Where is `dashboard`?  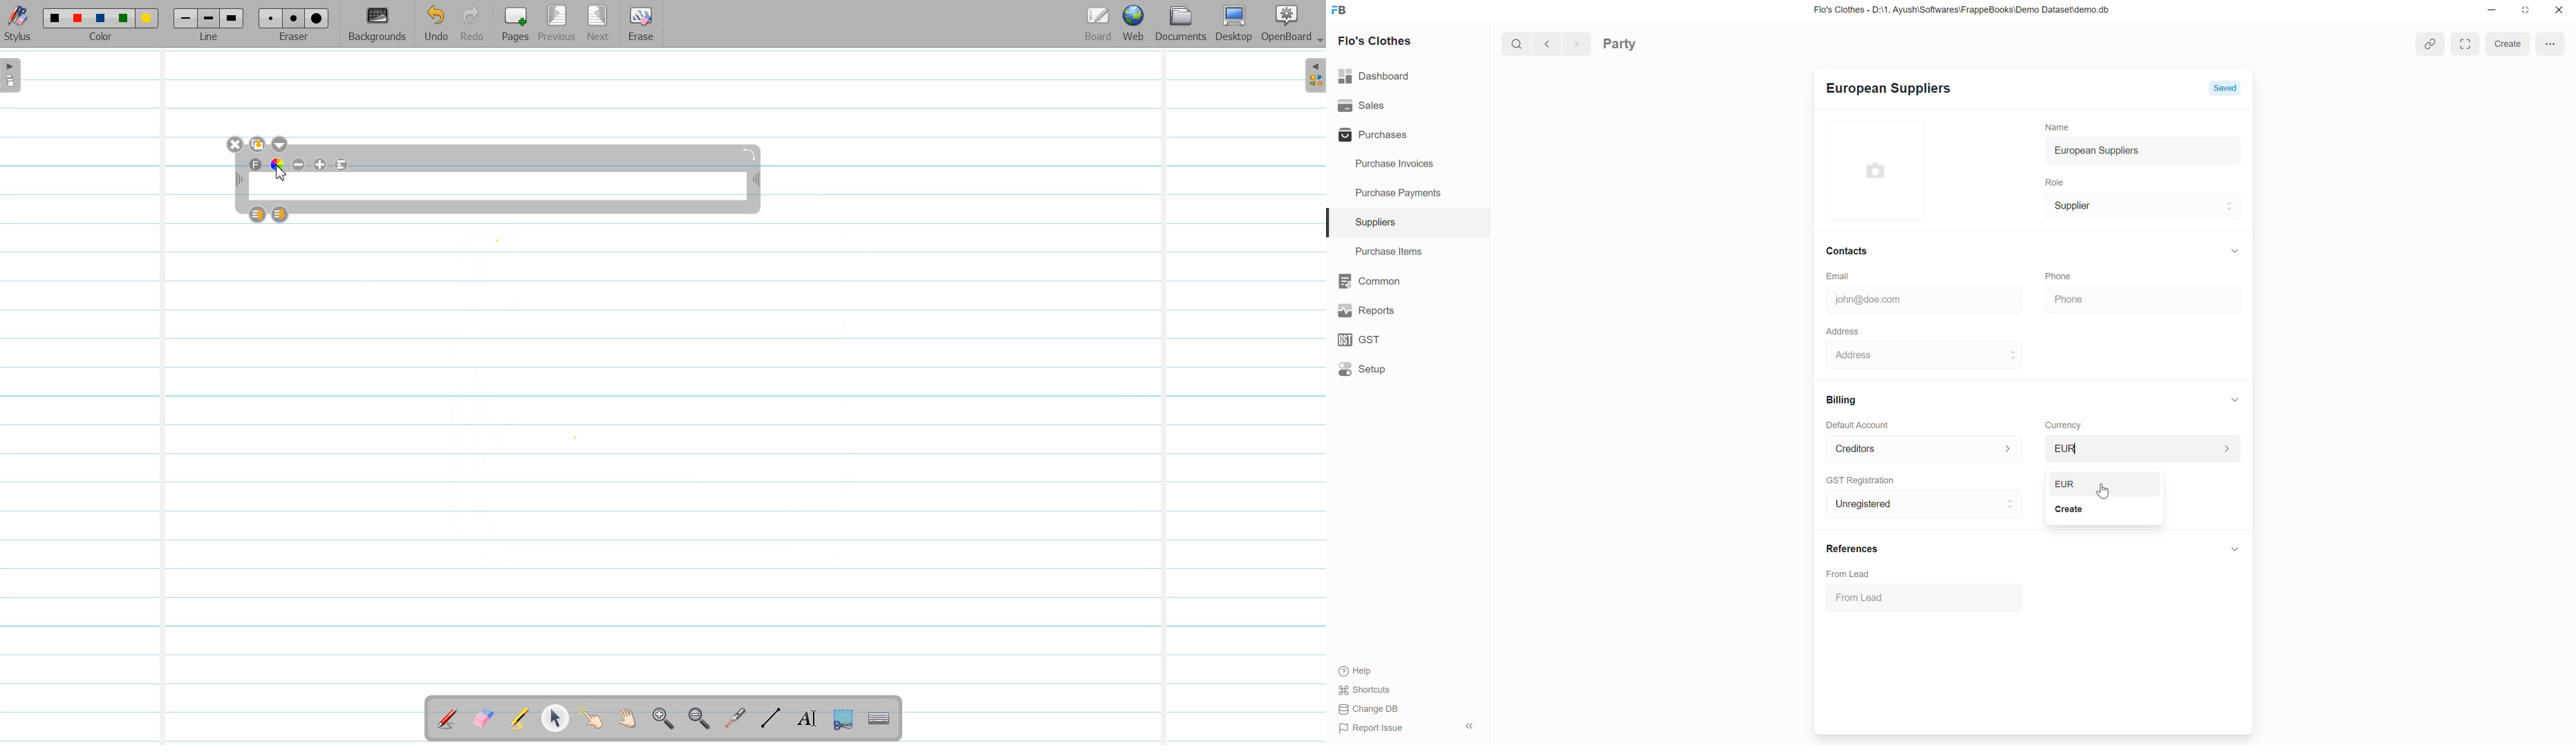
dashboard is located at coordinates (1375, 77).